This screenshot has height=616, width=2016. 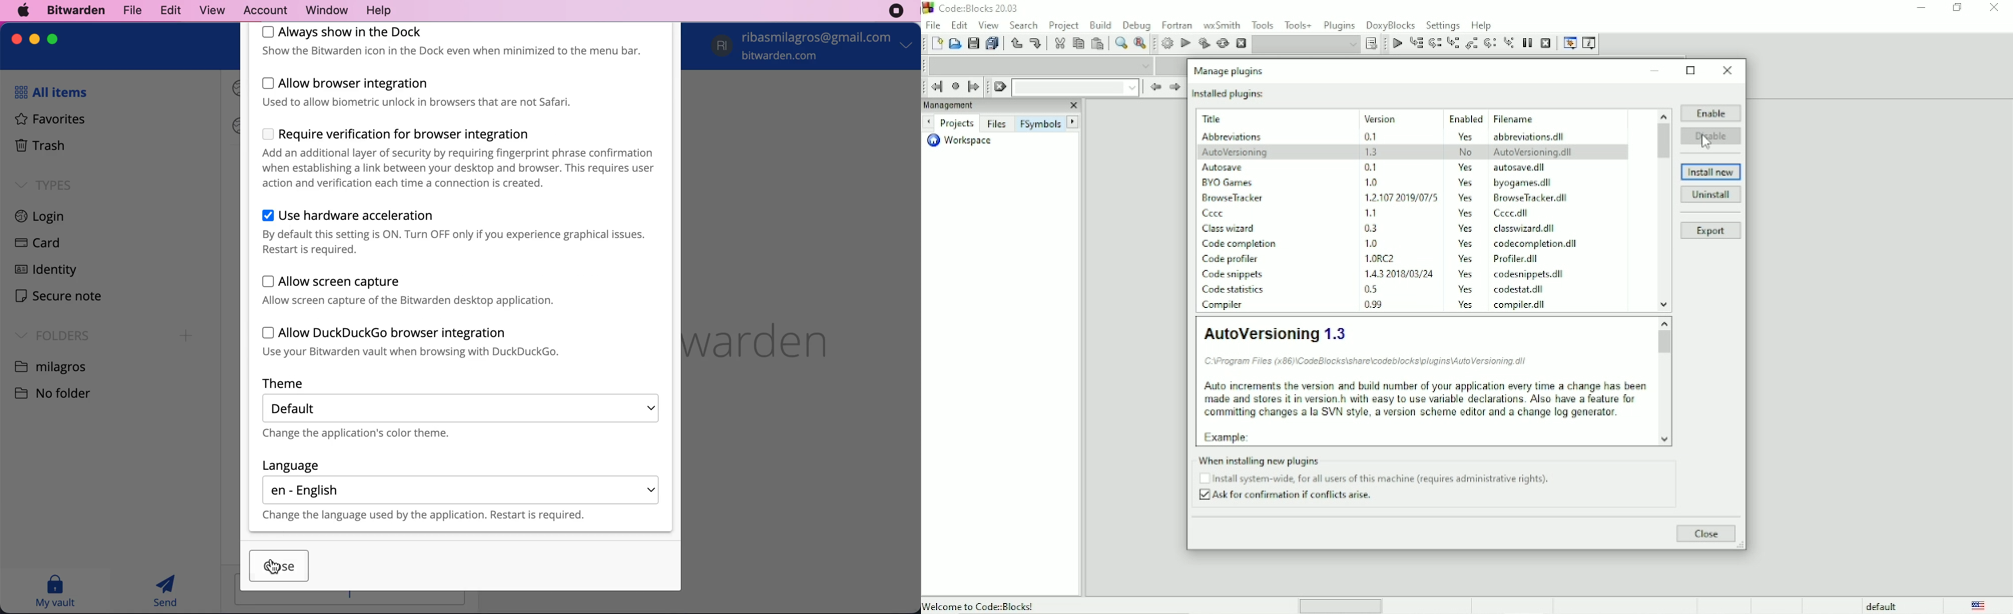 I want to click on DoxyBlocks, so click(x=1391, y=24).